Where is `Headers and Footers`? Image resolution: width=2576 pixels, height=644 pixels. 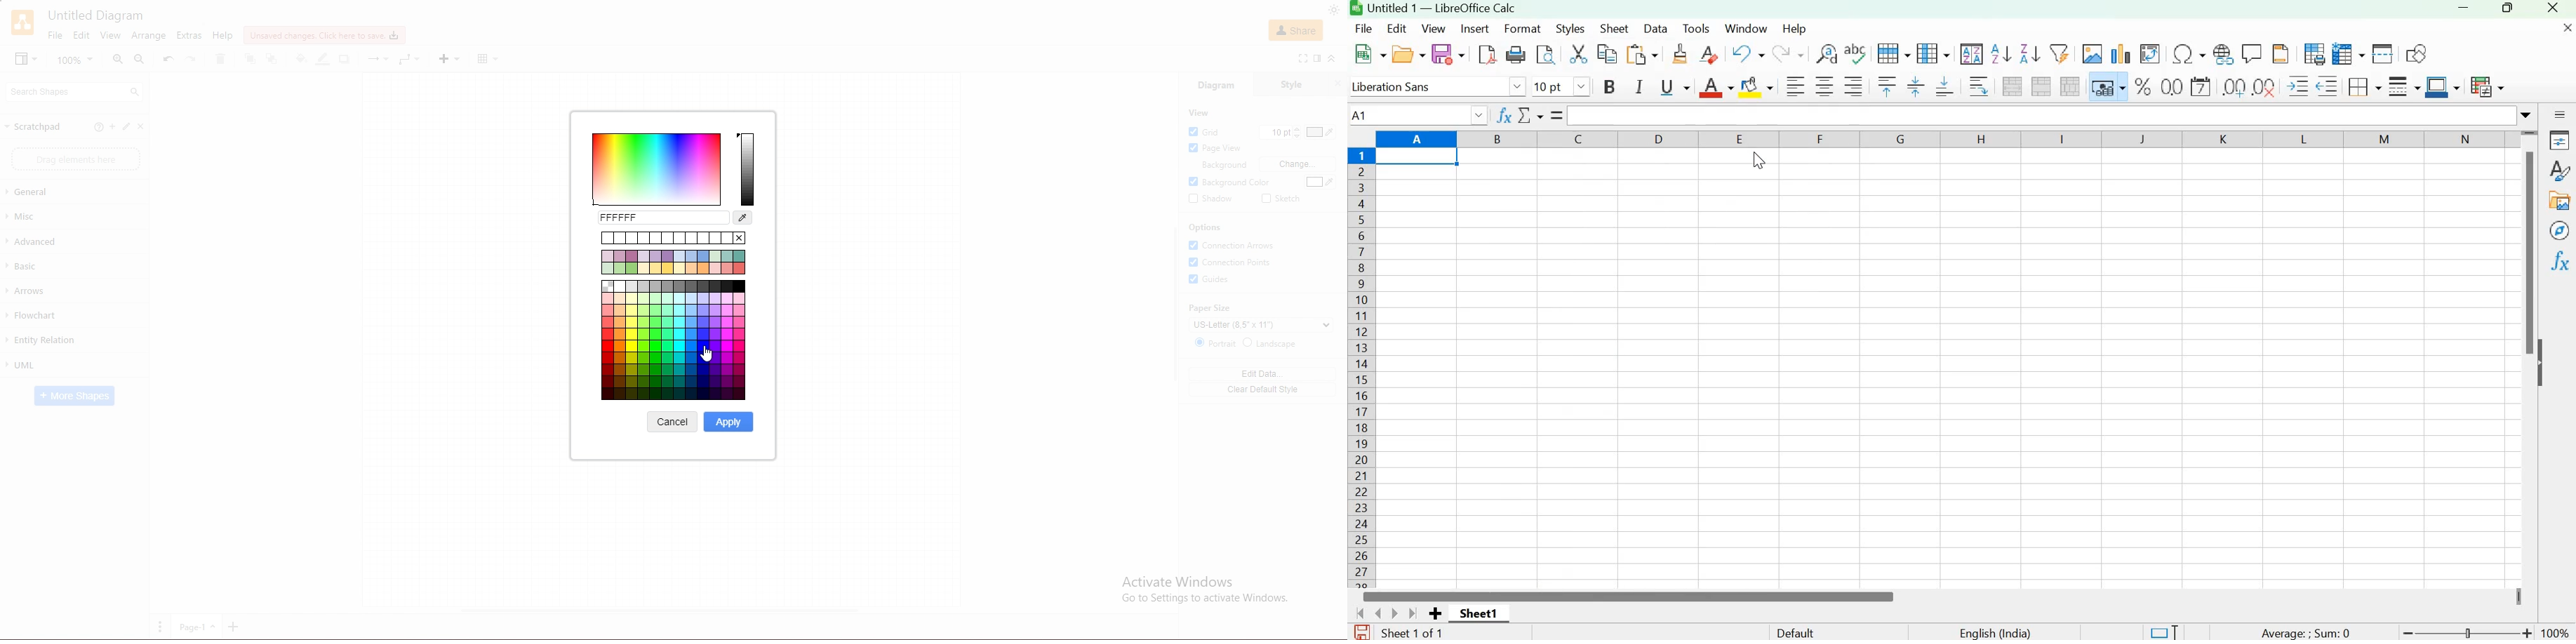 Headers and Footers is located at coordinates (2280, 53).